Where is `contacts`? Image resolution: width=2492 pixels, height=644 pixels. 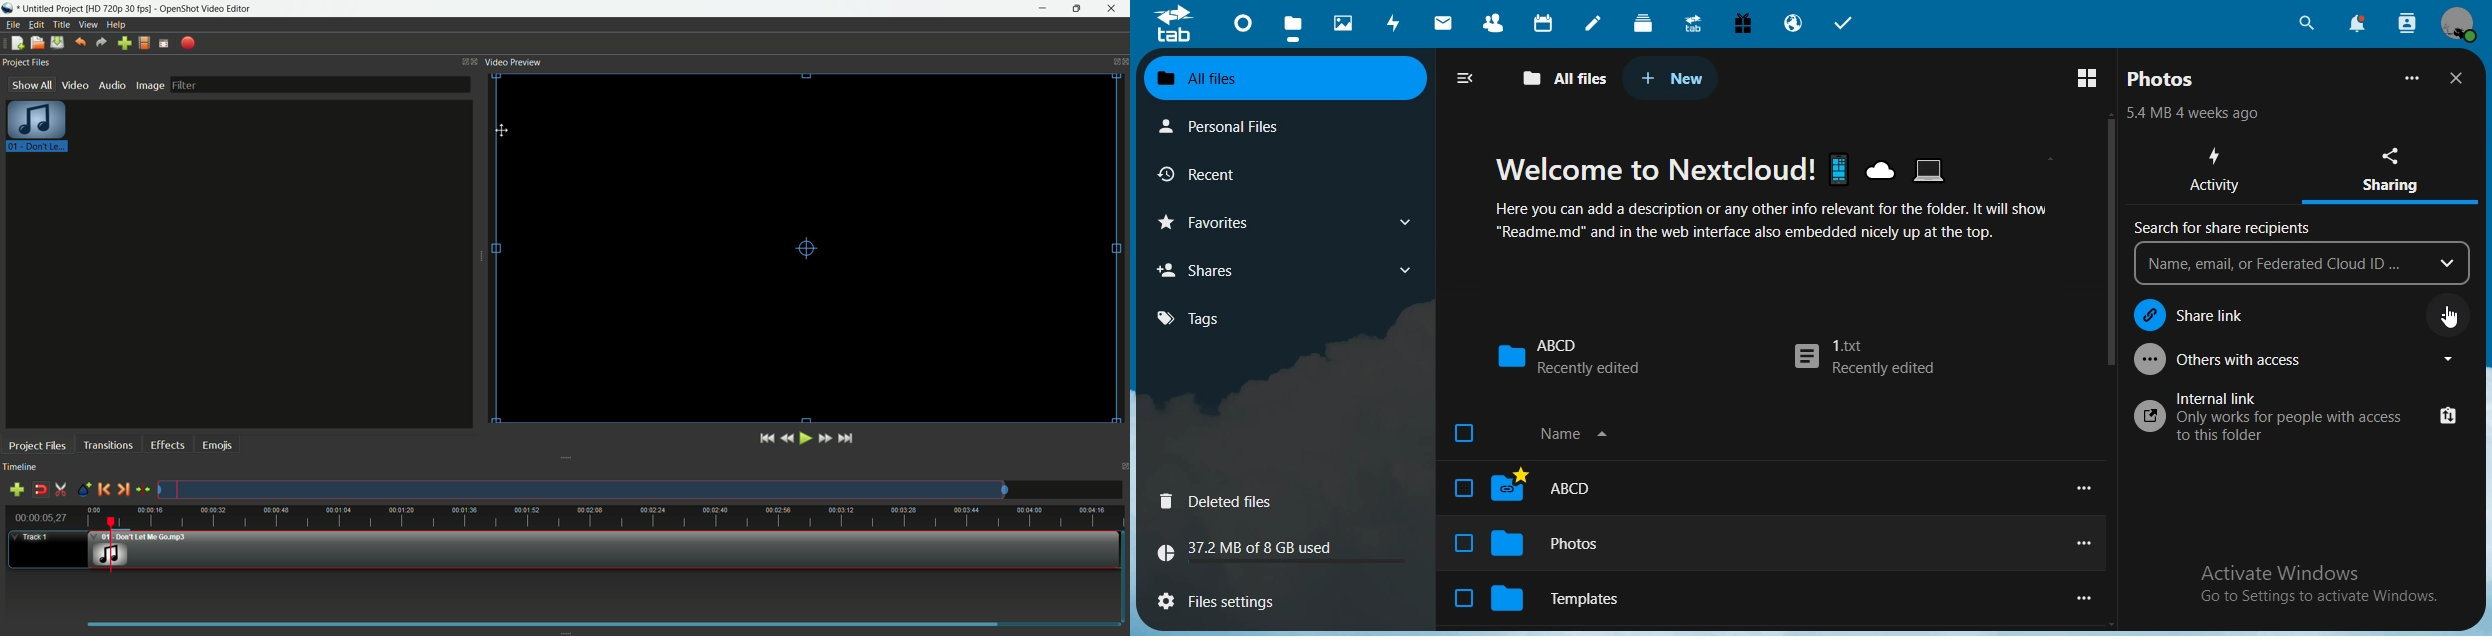
contacts is located at coordinates (1499, 25).